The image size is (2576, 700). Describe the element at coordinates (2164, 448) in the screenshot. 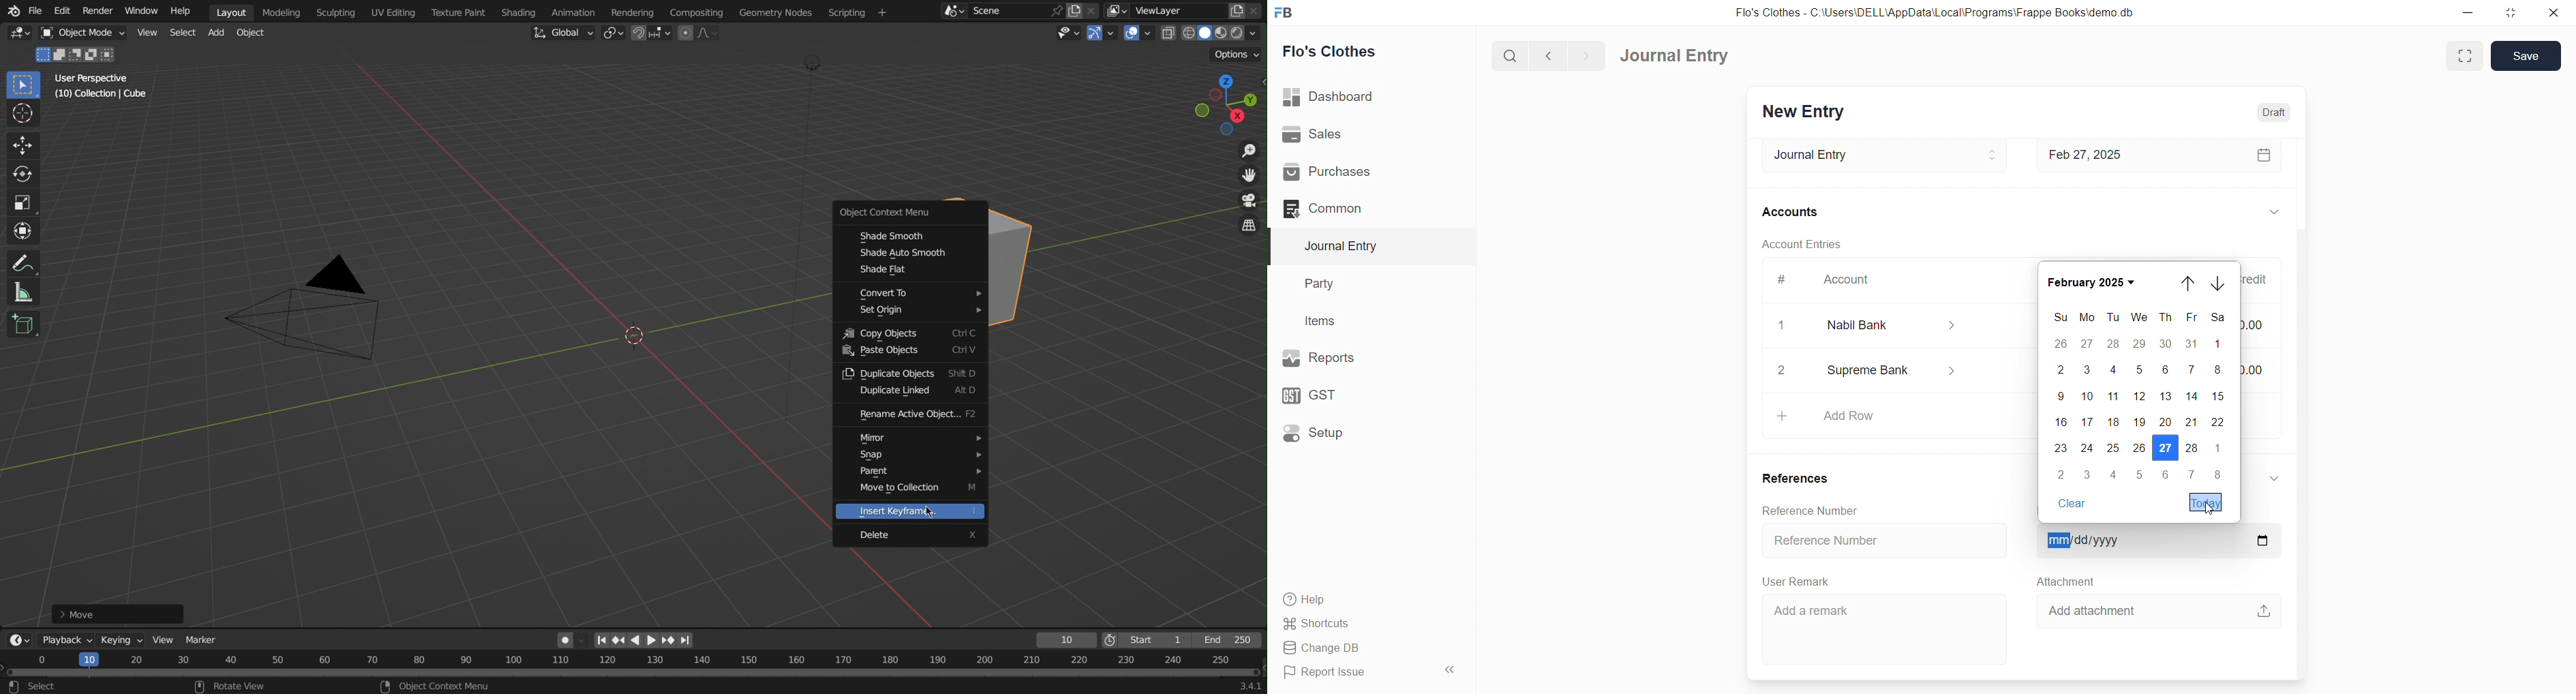

I see `27` at that location.